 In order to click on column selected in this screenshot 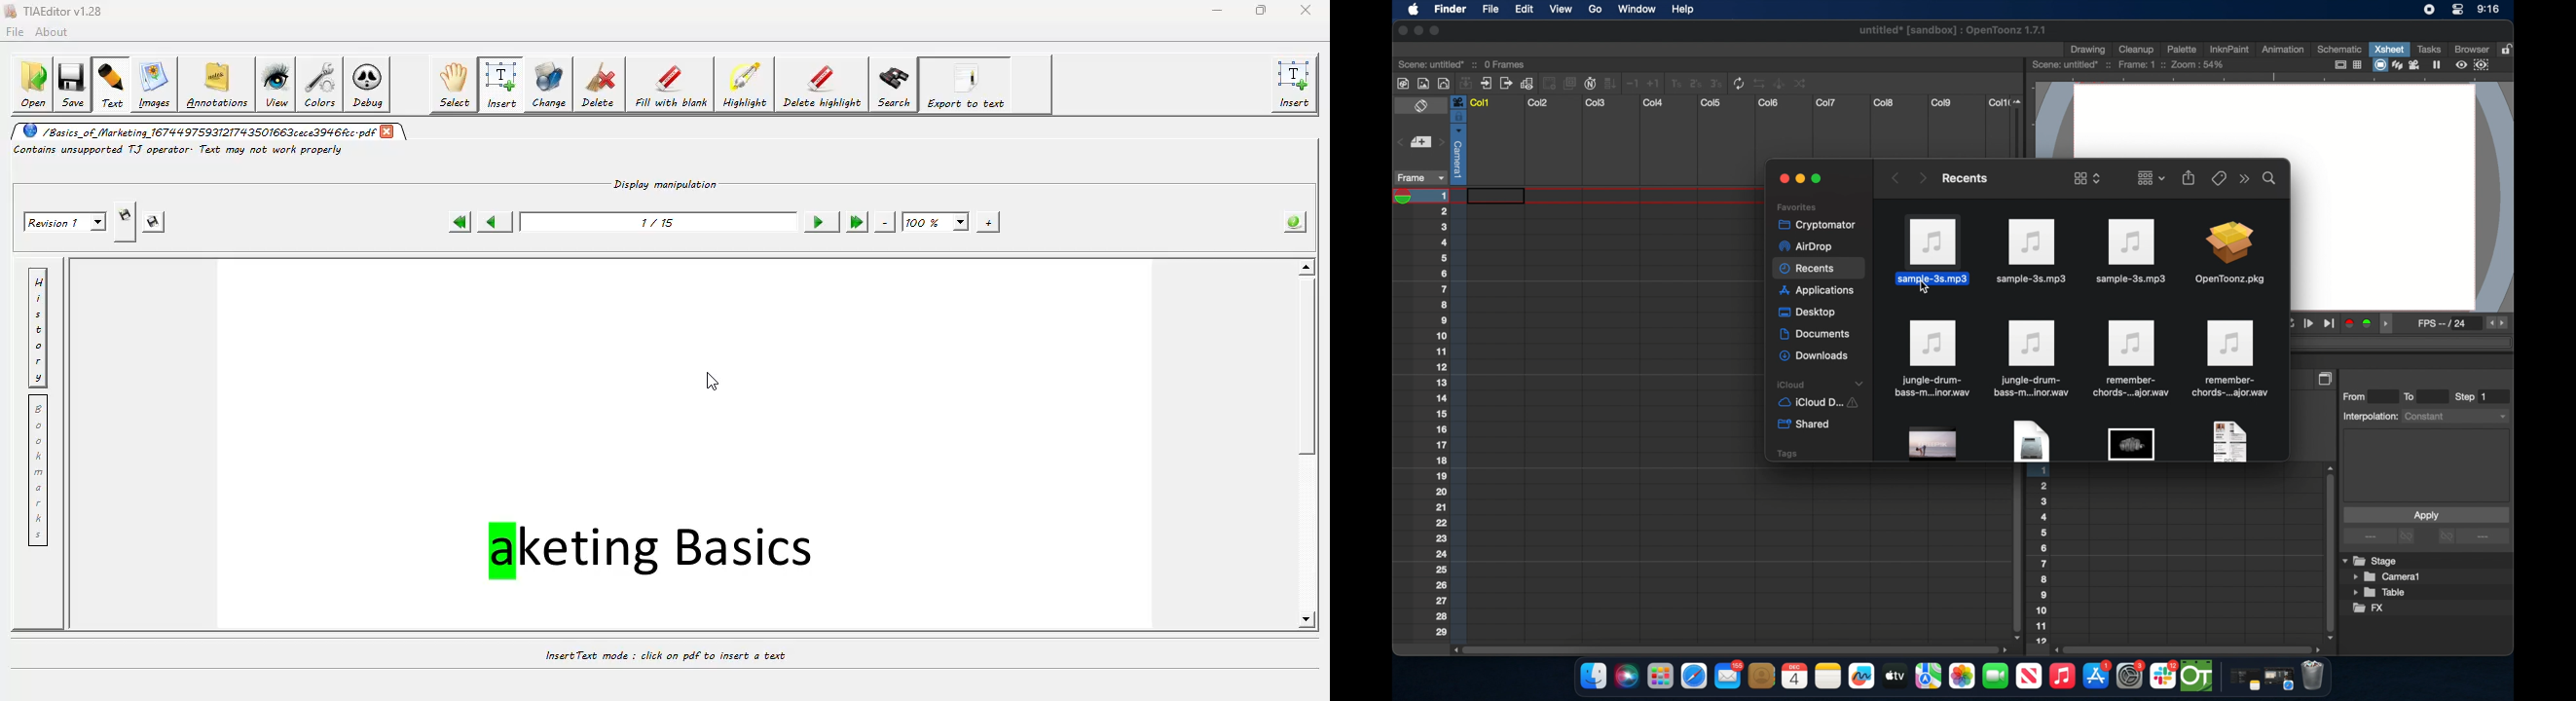, I will do `click(1458, 140)`.